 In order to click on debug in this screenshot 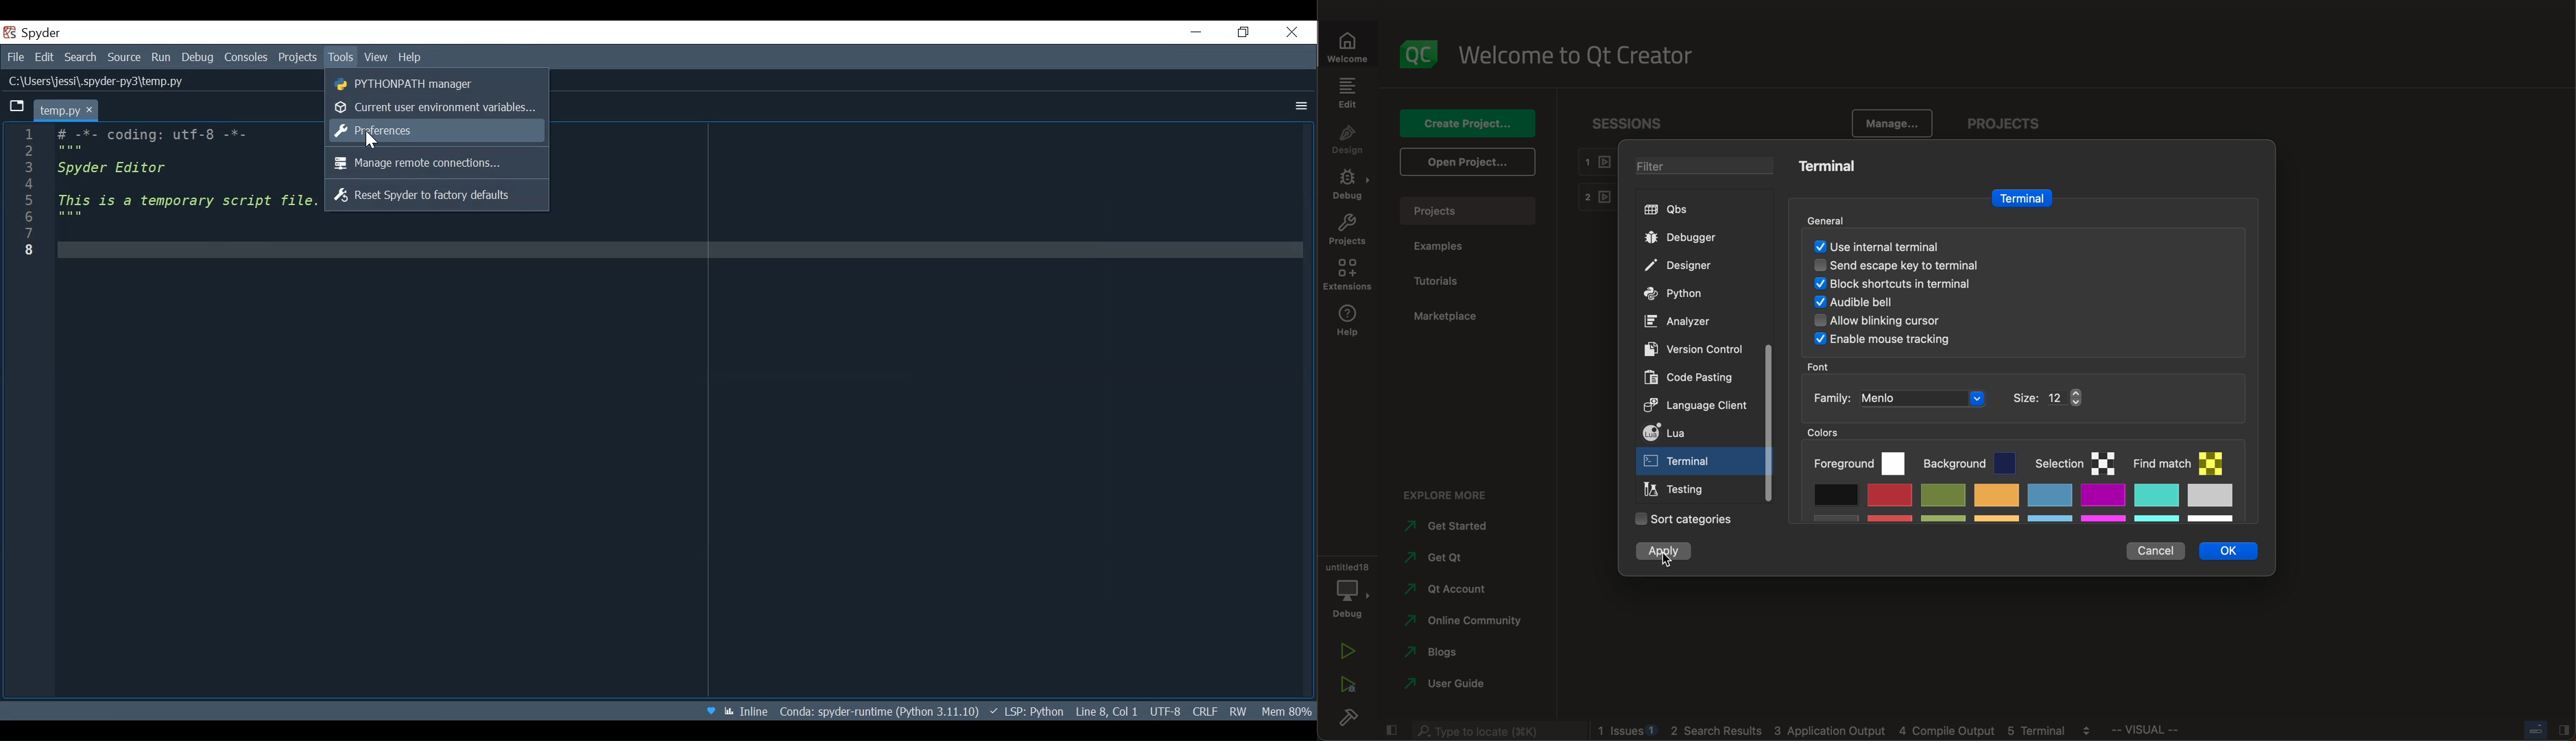, I will do `click(1348, 590)`.